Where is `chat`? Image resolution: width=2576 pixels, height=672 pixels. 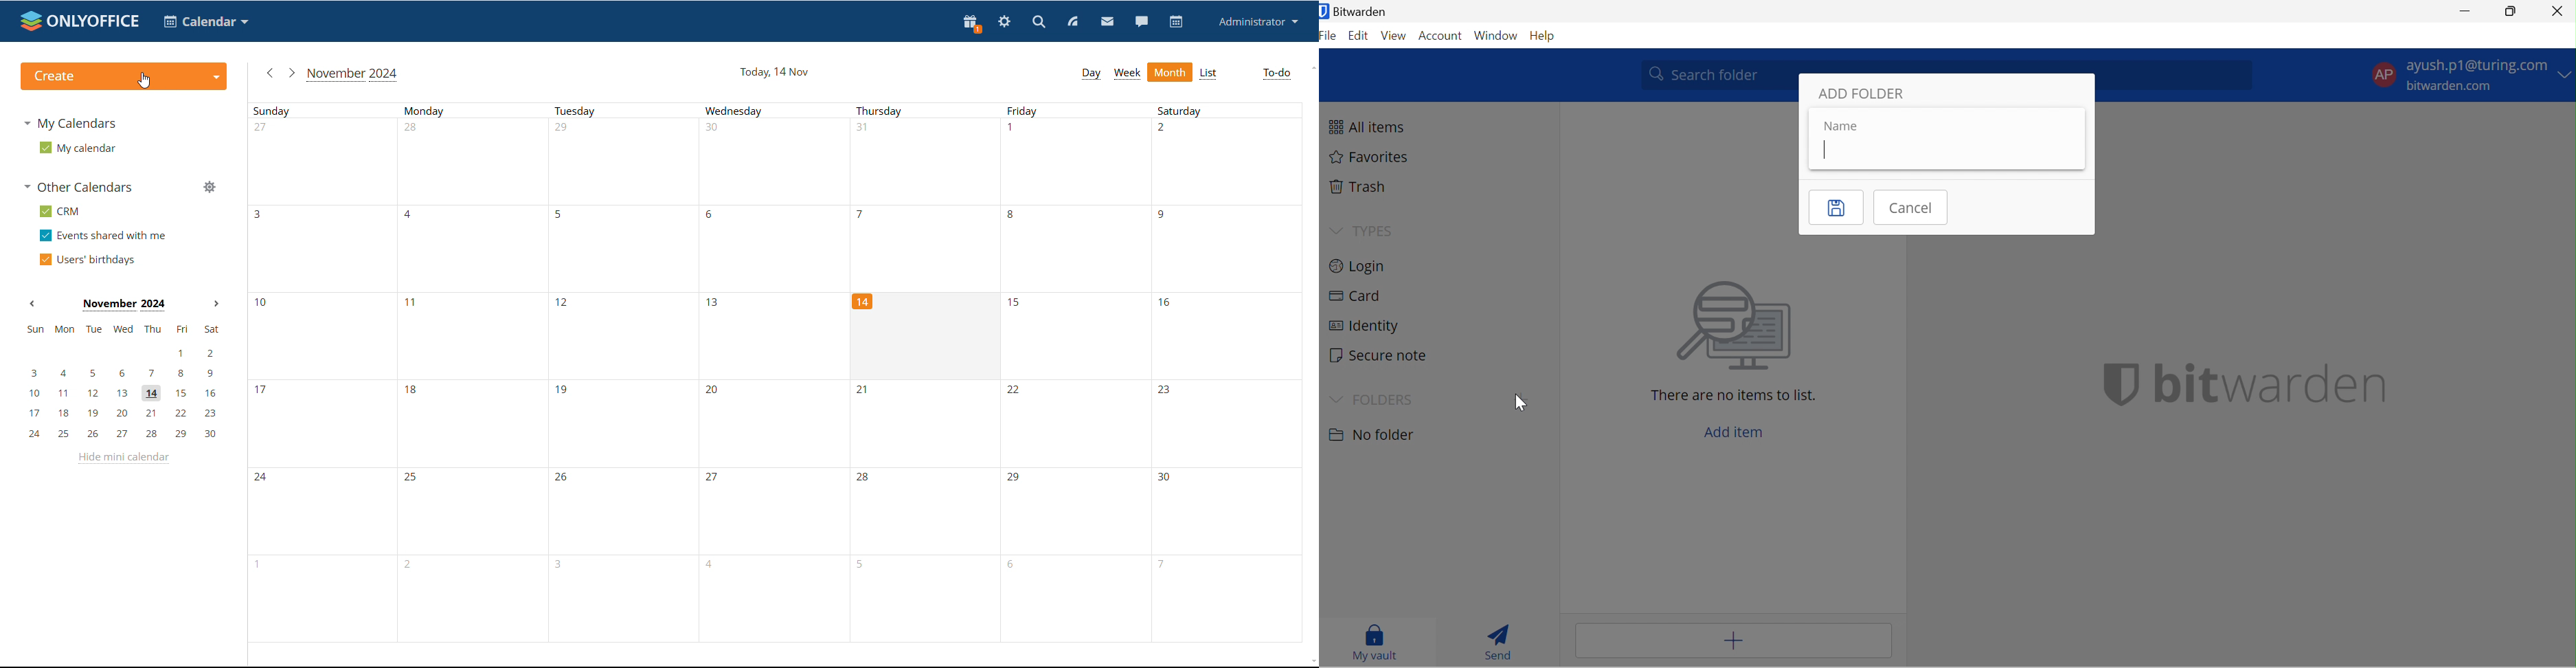 chat is located at coordinates (1142, 22).